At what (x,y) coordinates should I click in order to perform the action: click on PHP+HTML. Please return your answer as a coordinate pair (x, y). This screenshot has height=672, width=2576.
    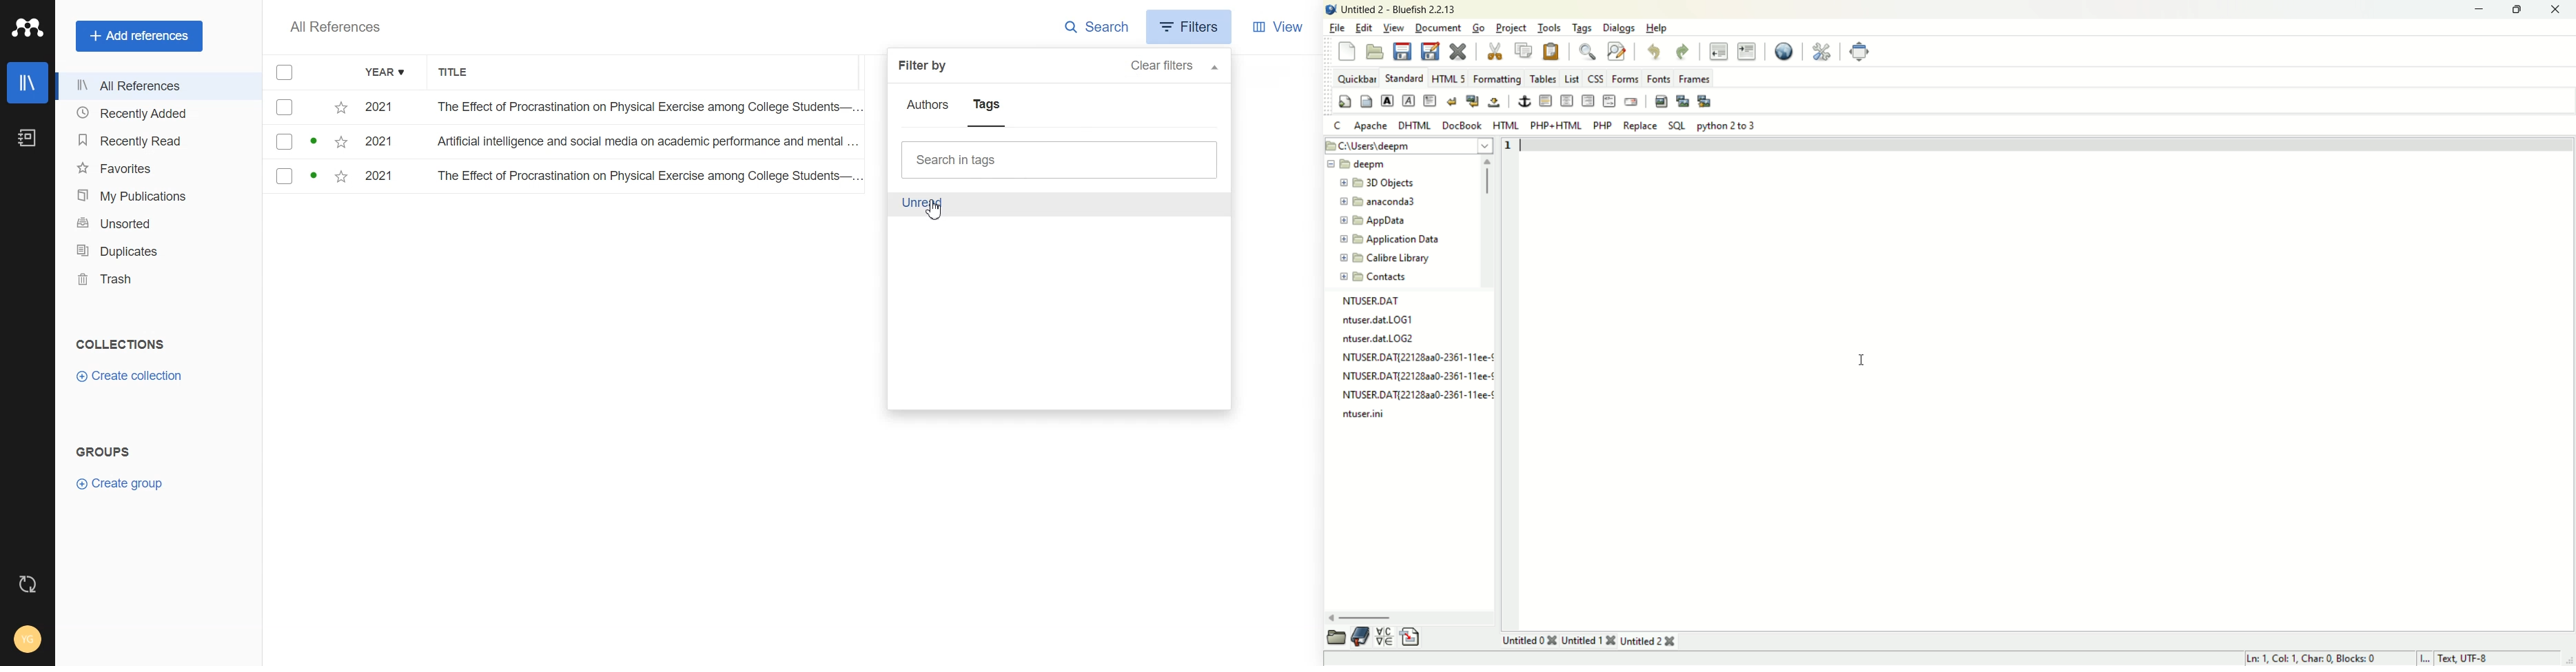
    Looking at the image, I should click on (1556, 127).